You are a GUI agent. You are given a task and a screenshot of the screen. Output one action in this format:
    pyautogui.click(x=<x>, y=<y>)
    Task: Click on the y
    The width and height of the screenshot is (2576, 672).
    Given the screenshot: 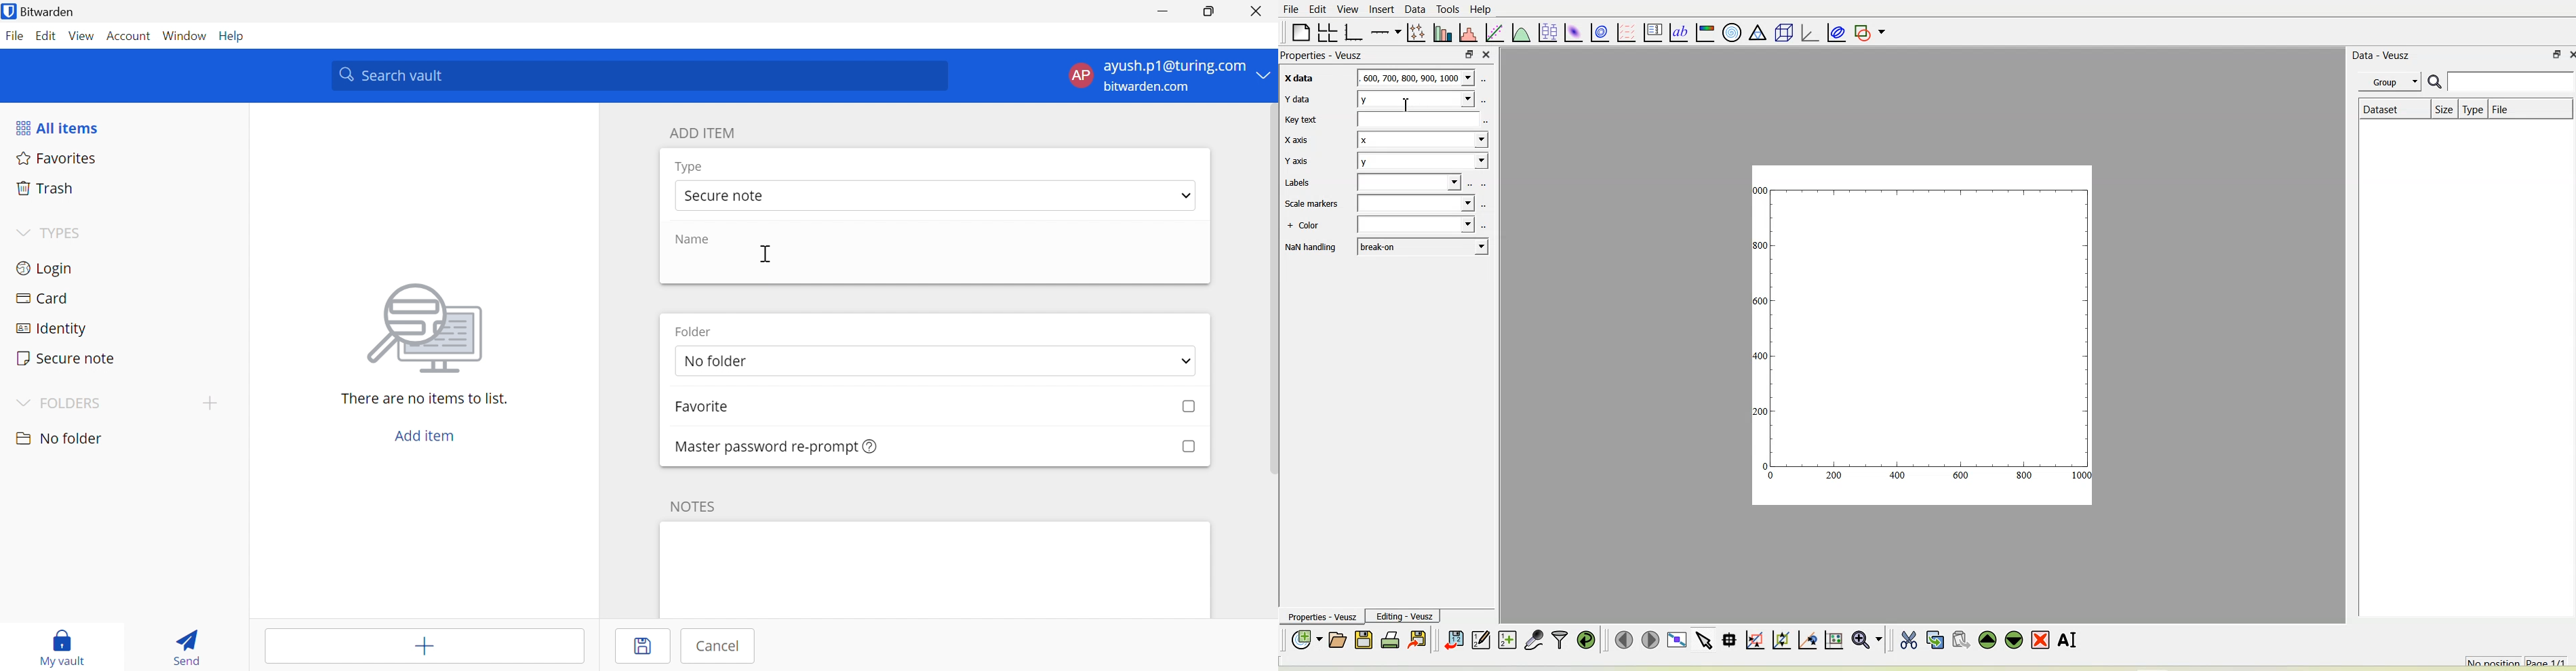 What is the action you would take?
    pyautogui.click(x=1416, y=99)
    